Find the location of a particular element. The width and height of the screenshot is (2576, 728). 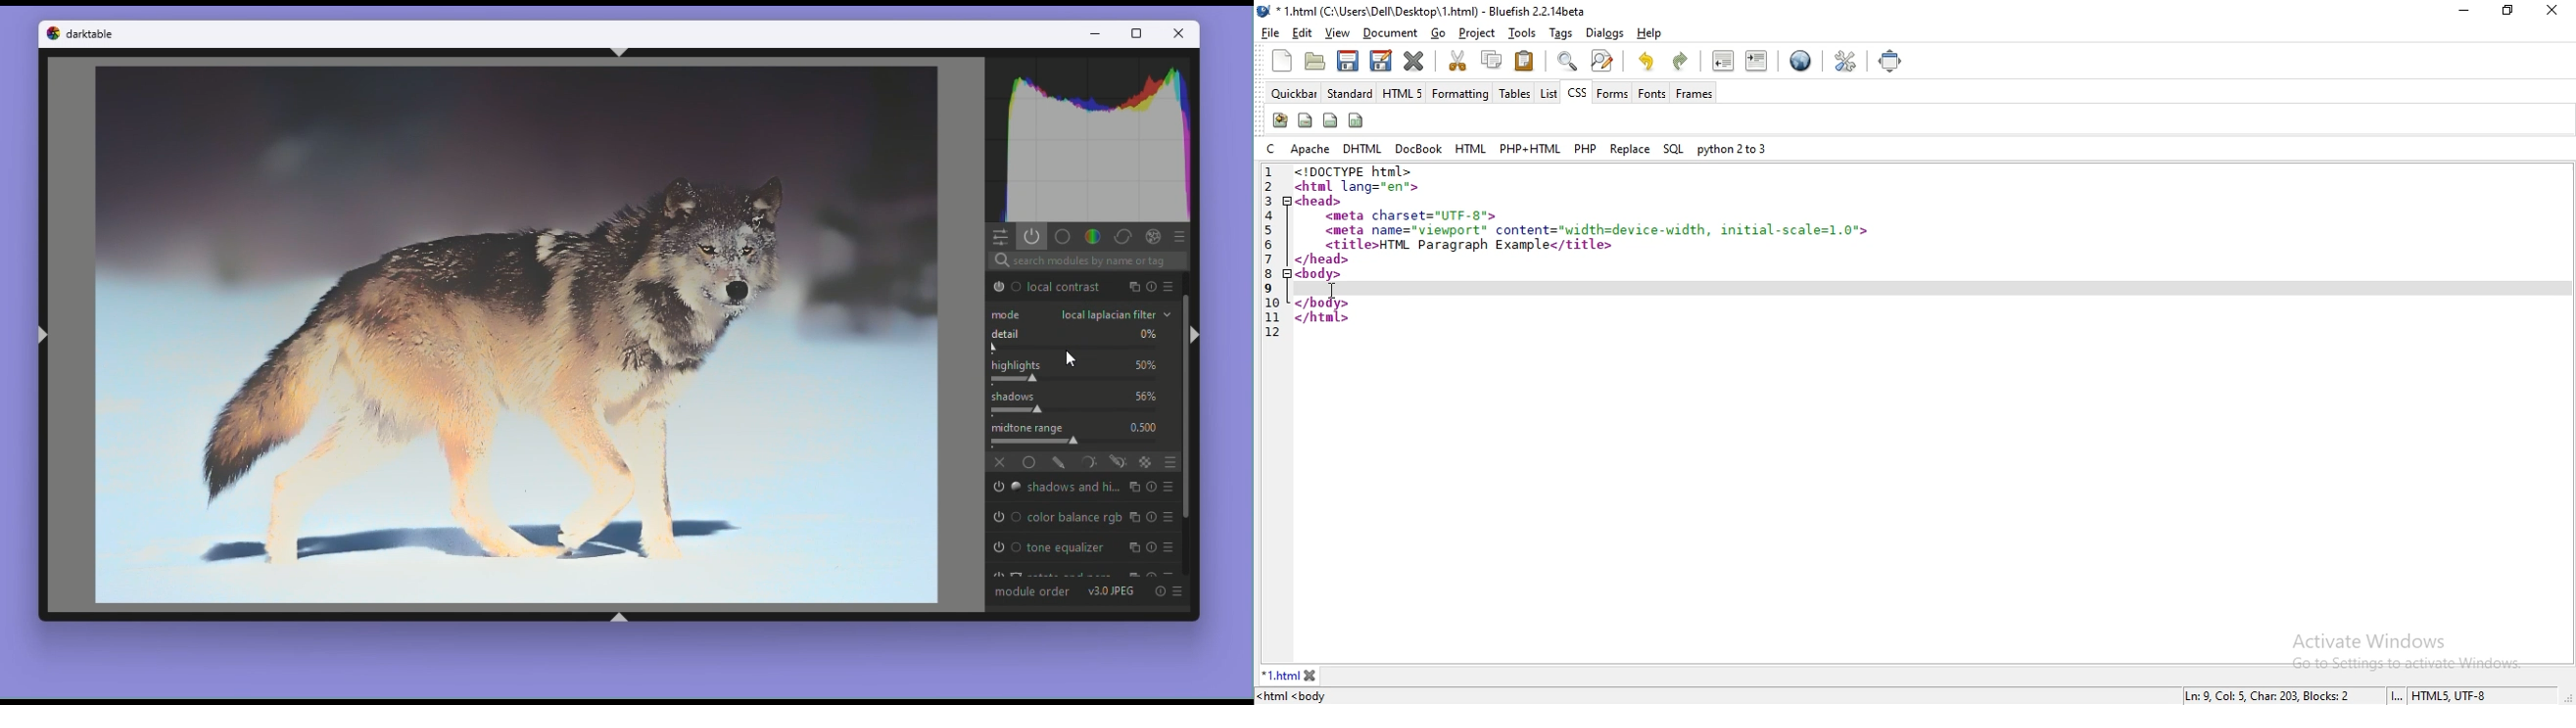

</html> is located at coordinates (1322, 319).